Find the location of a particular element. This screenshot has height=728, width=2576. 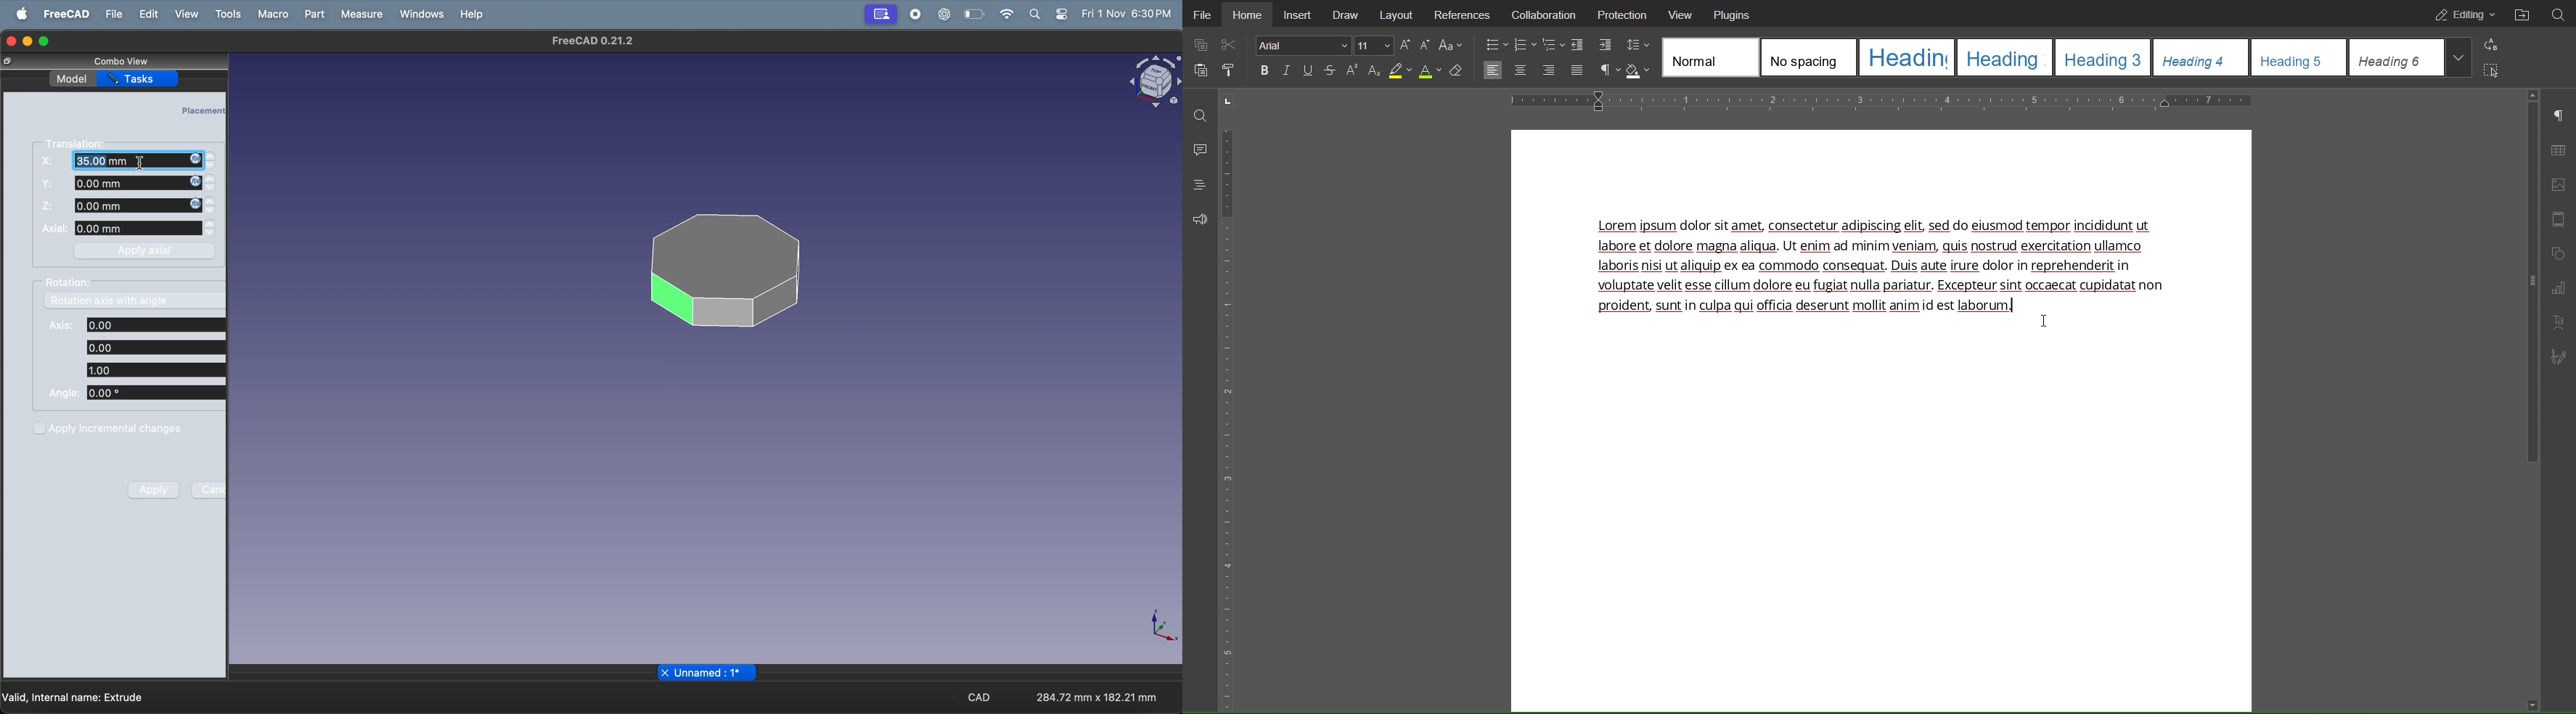

Open File Location is located at coordinates (2524, 14).